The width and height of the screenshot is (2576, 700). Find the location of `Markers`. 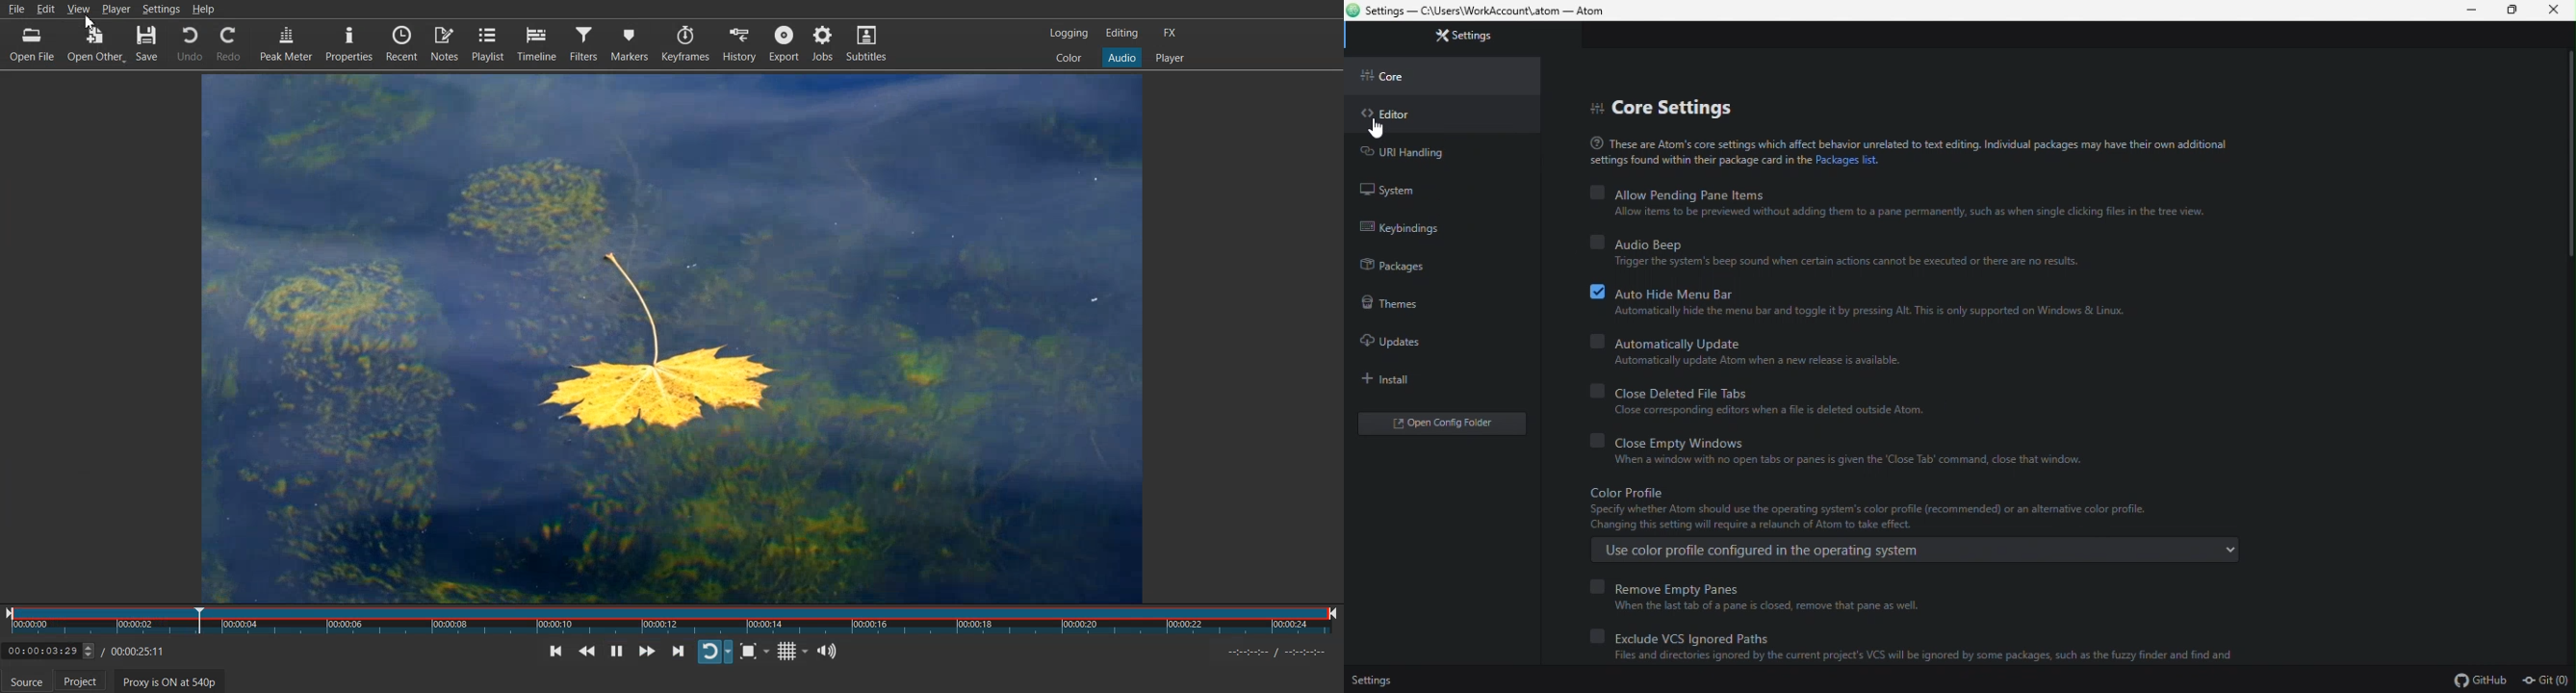

Markers is located at coordinates (629, 43).